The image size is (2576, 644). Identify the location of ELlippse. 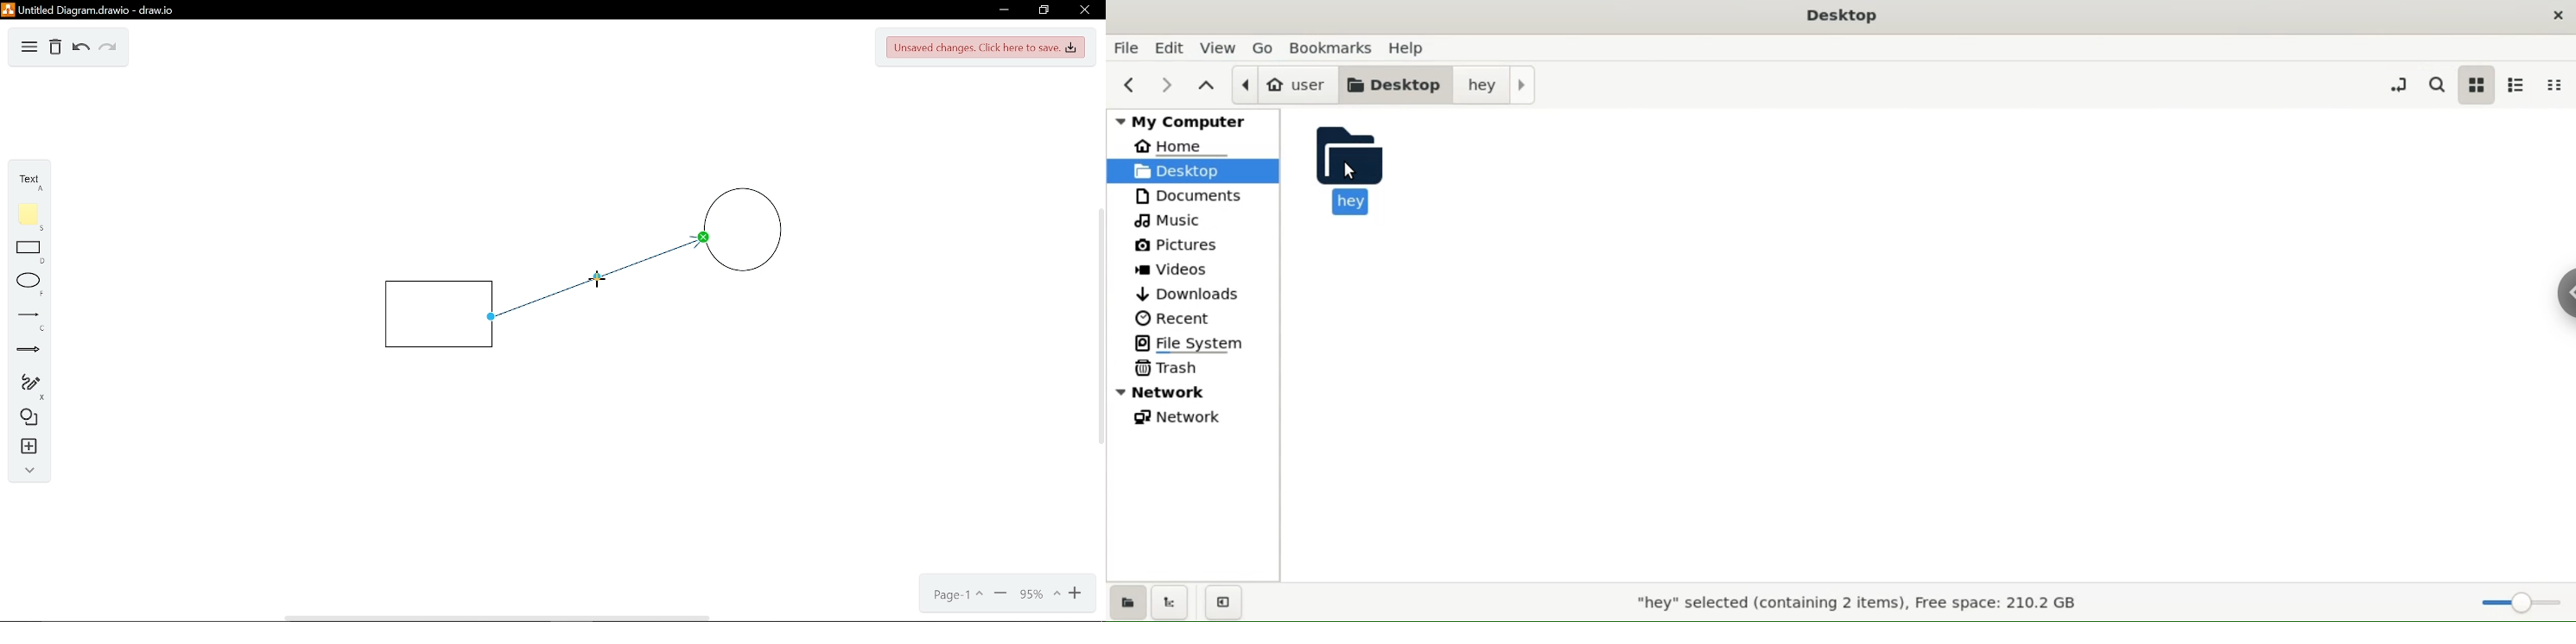
(27, 282).